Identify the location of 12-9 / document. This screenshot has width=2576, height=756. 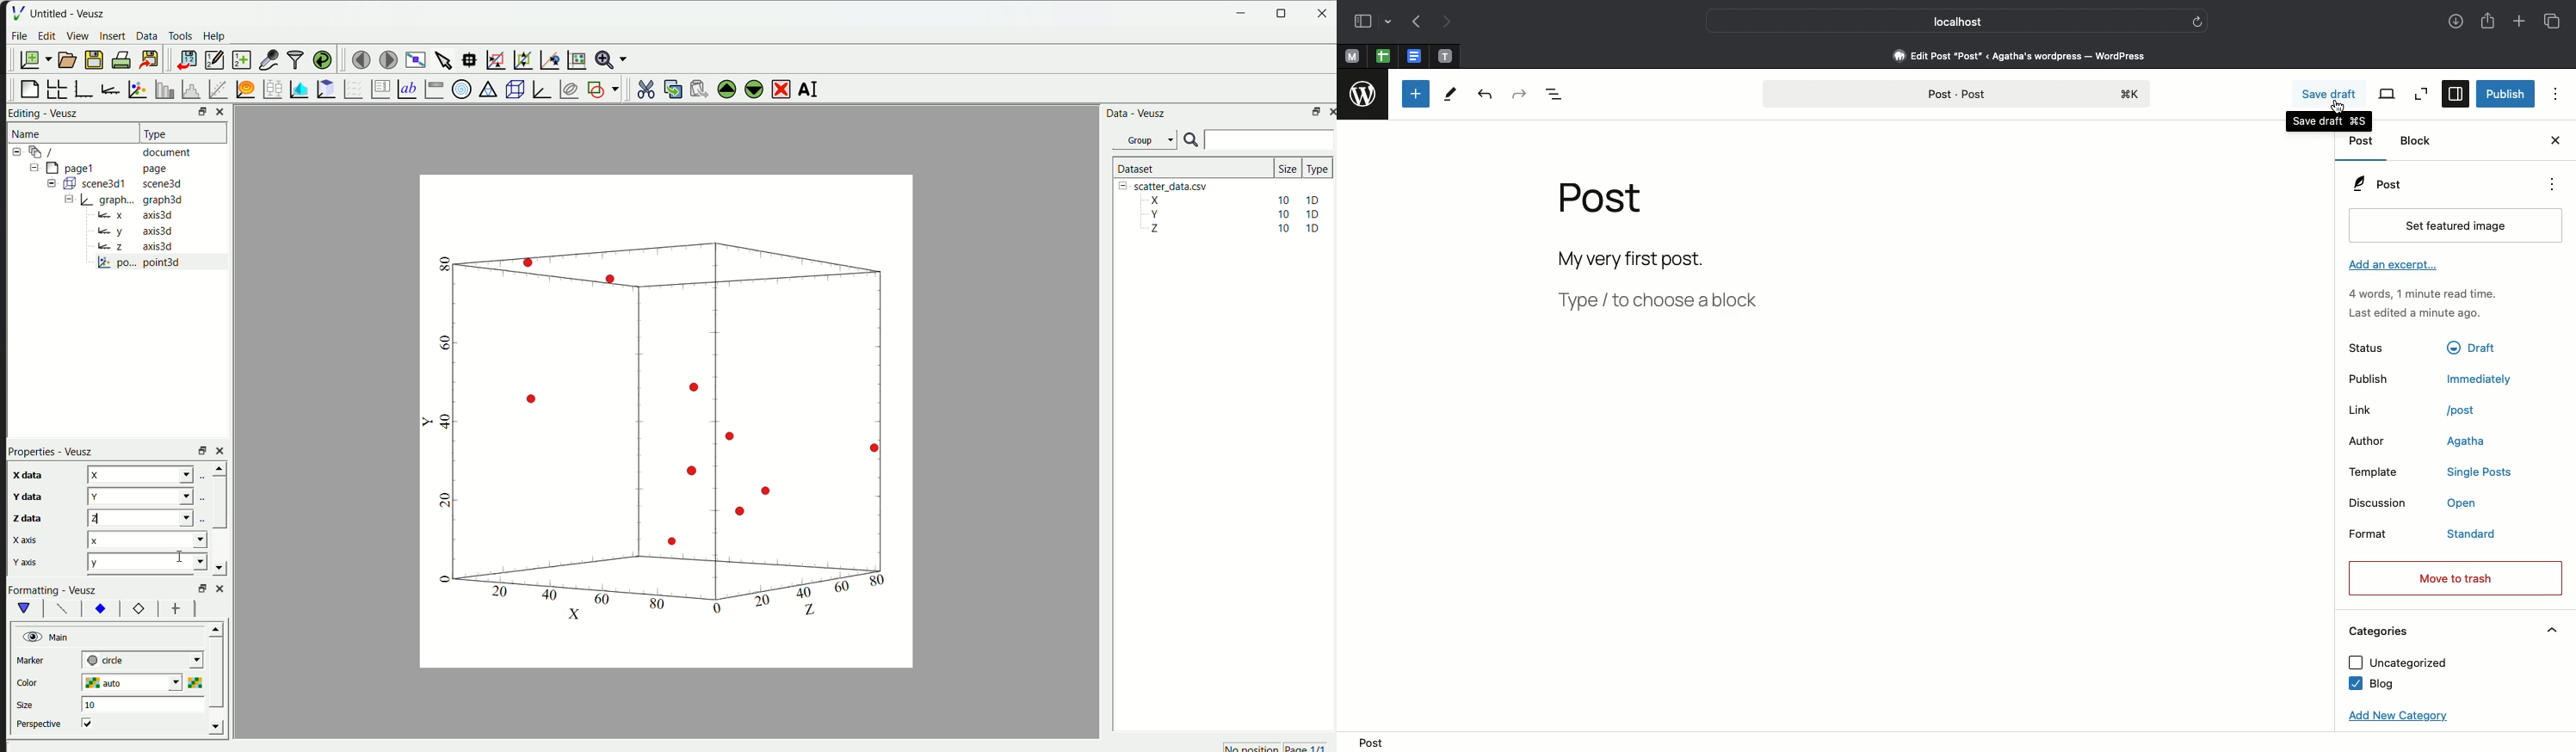
(100, 152).